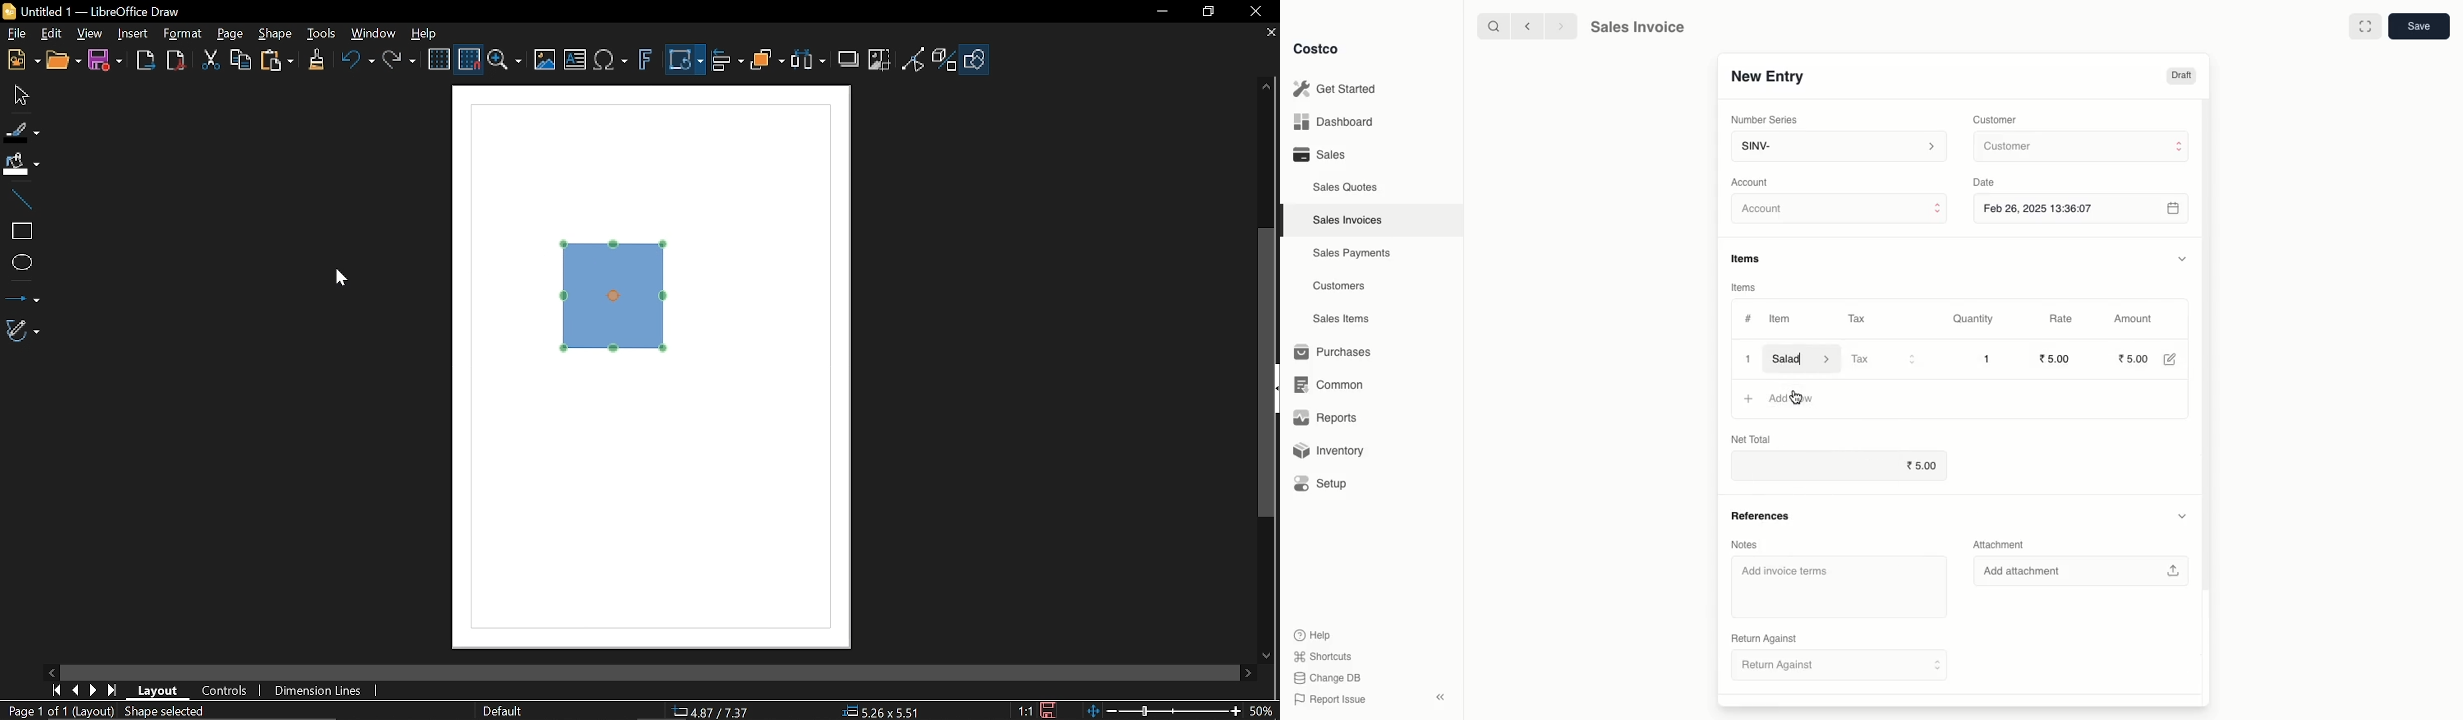 This screenshot has width=2464, height=728. I want to click on Sales Quotes, so click(1347, 187).